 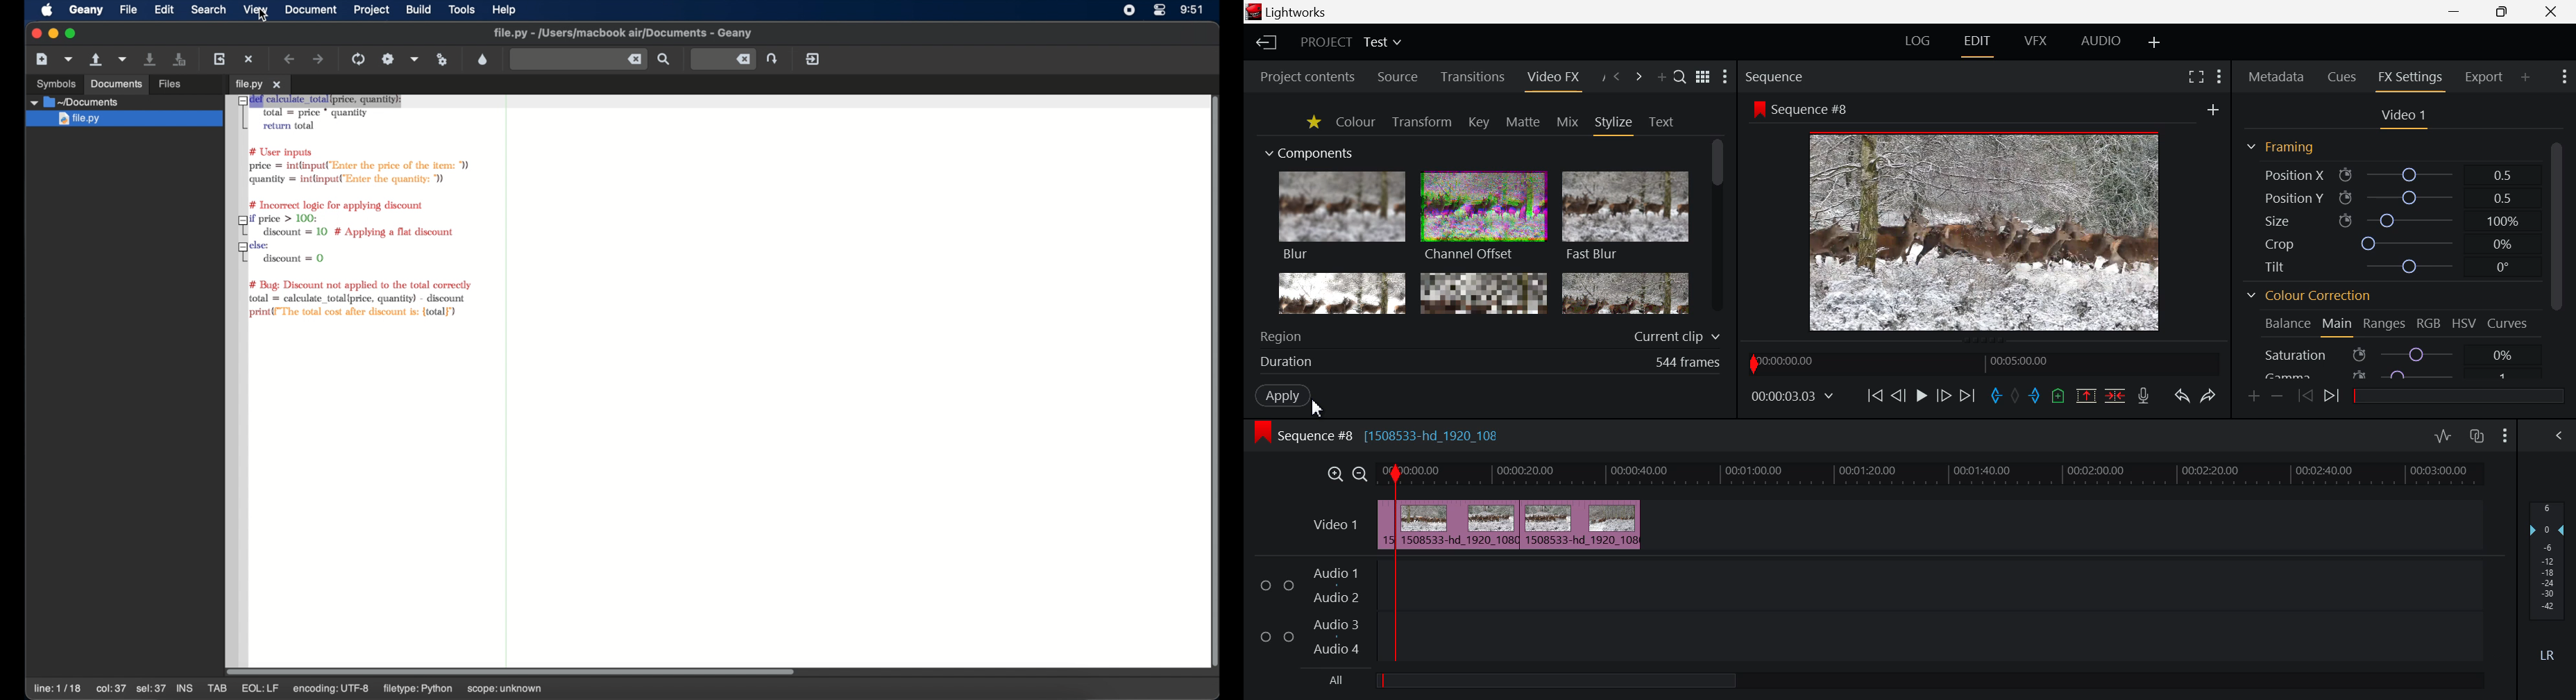 What do you see at coordinates (2398, 353) in the screenshot?
I see `Saturation` at bounding box center [2398, 353].